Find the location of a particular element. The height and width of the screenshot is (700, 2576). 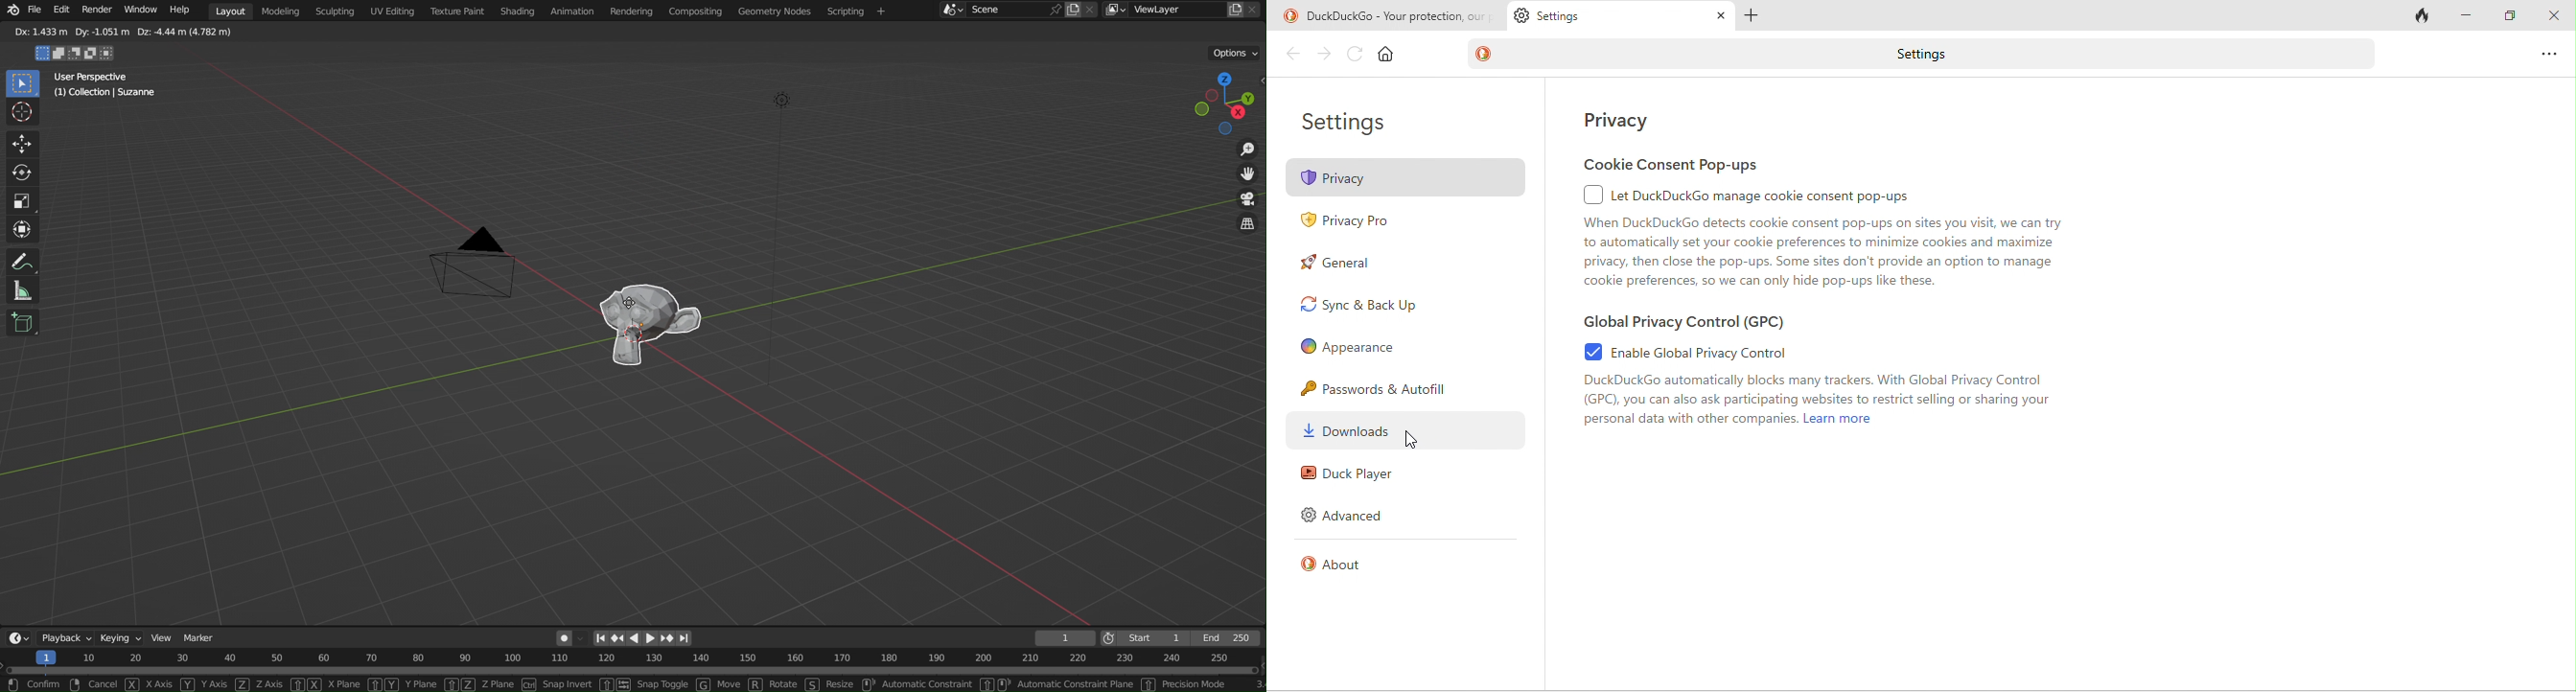

logo is located at coordinates (15, 11).